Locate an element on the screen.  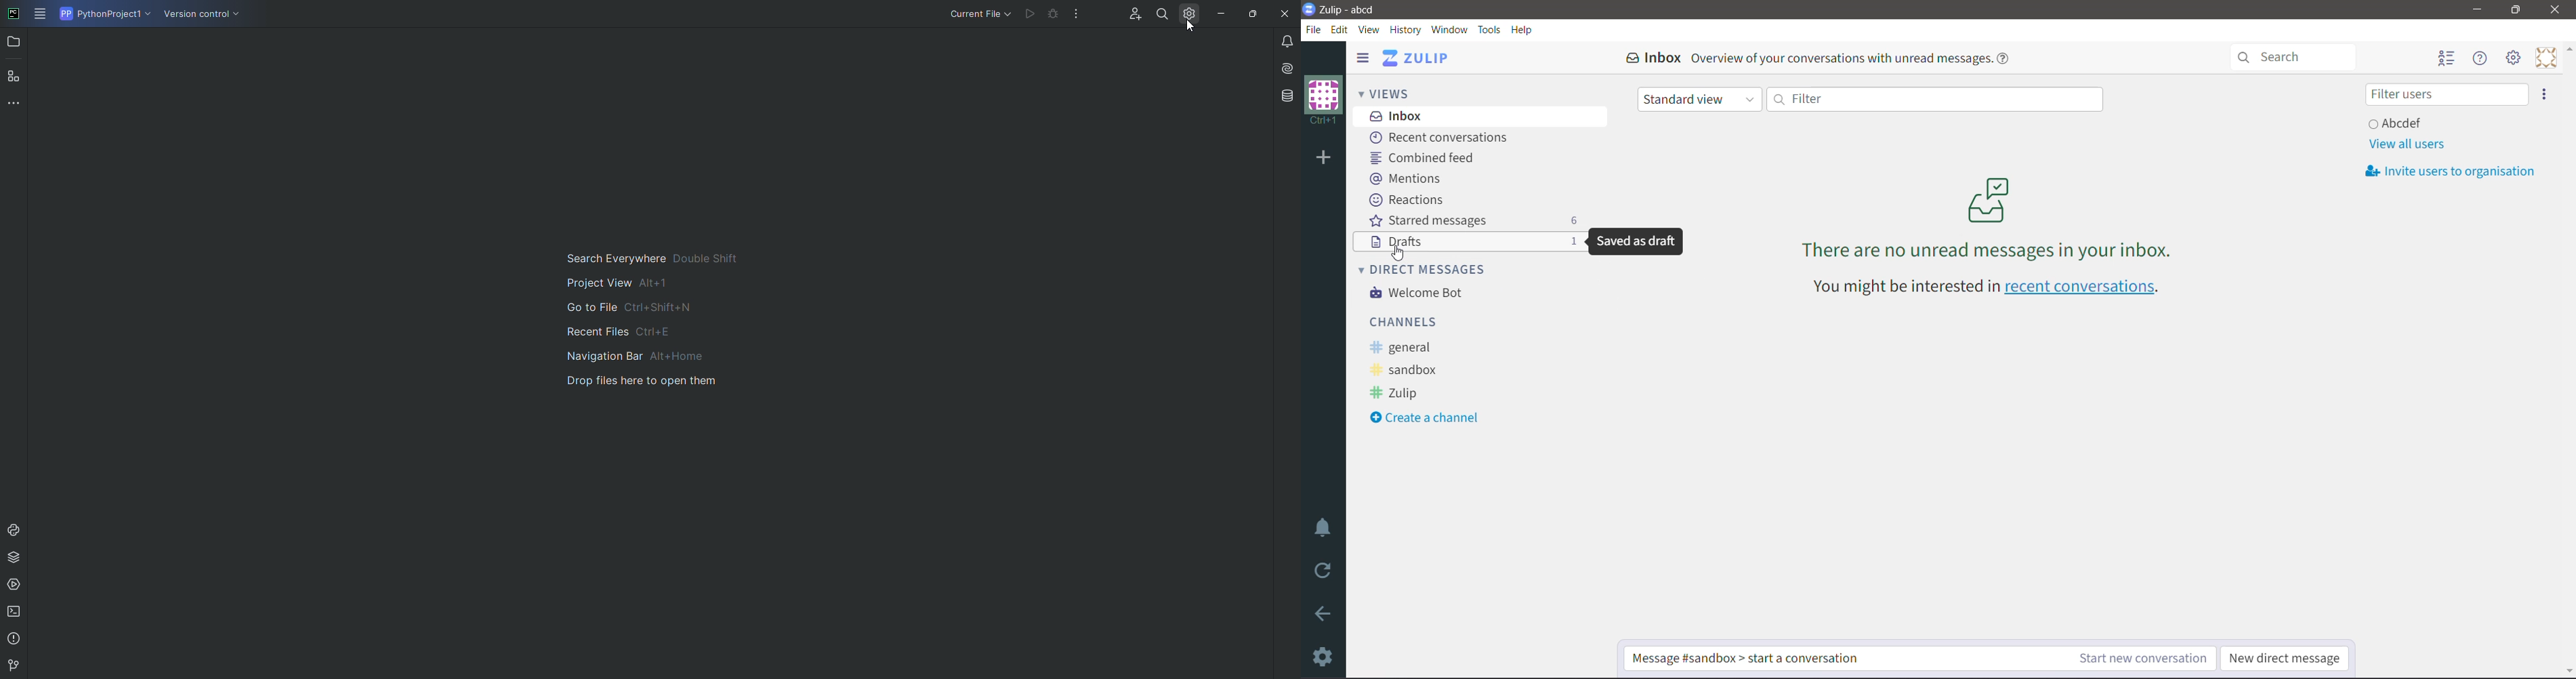
Hide left sidebar is located at coordinates (1362, 57).